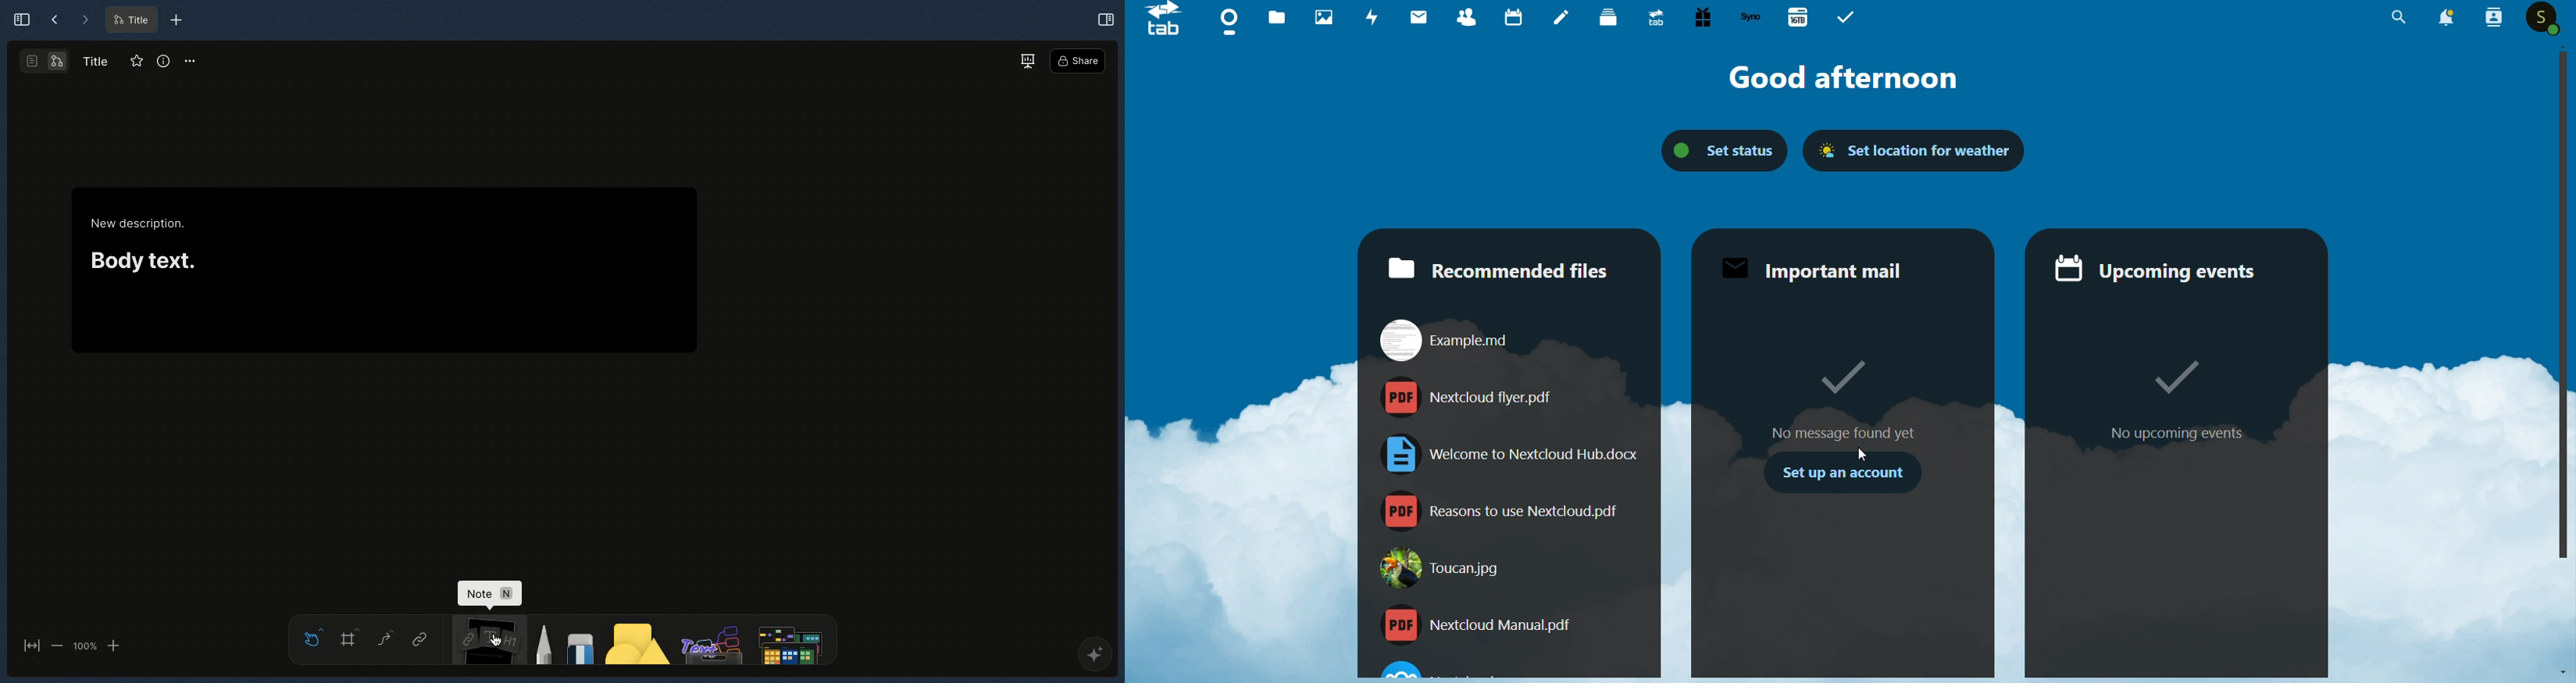 This screenshot has width=2576, height=700. I want to click on Link, so click(420, 641).